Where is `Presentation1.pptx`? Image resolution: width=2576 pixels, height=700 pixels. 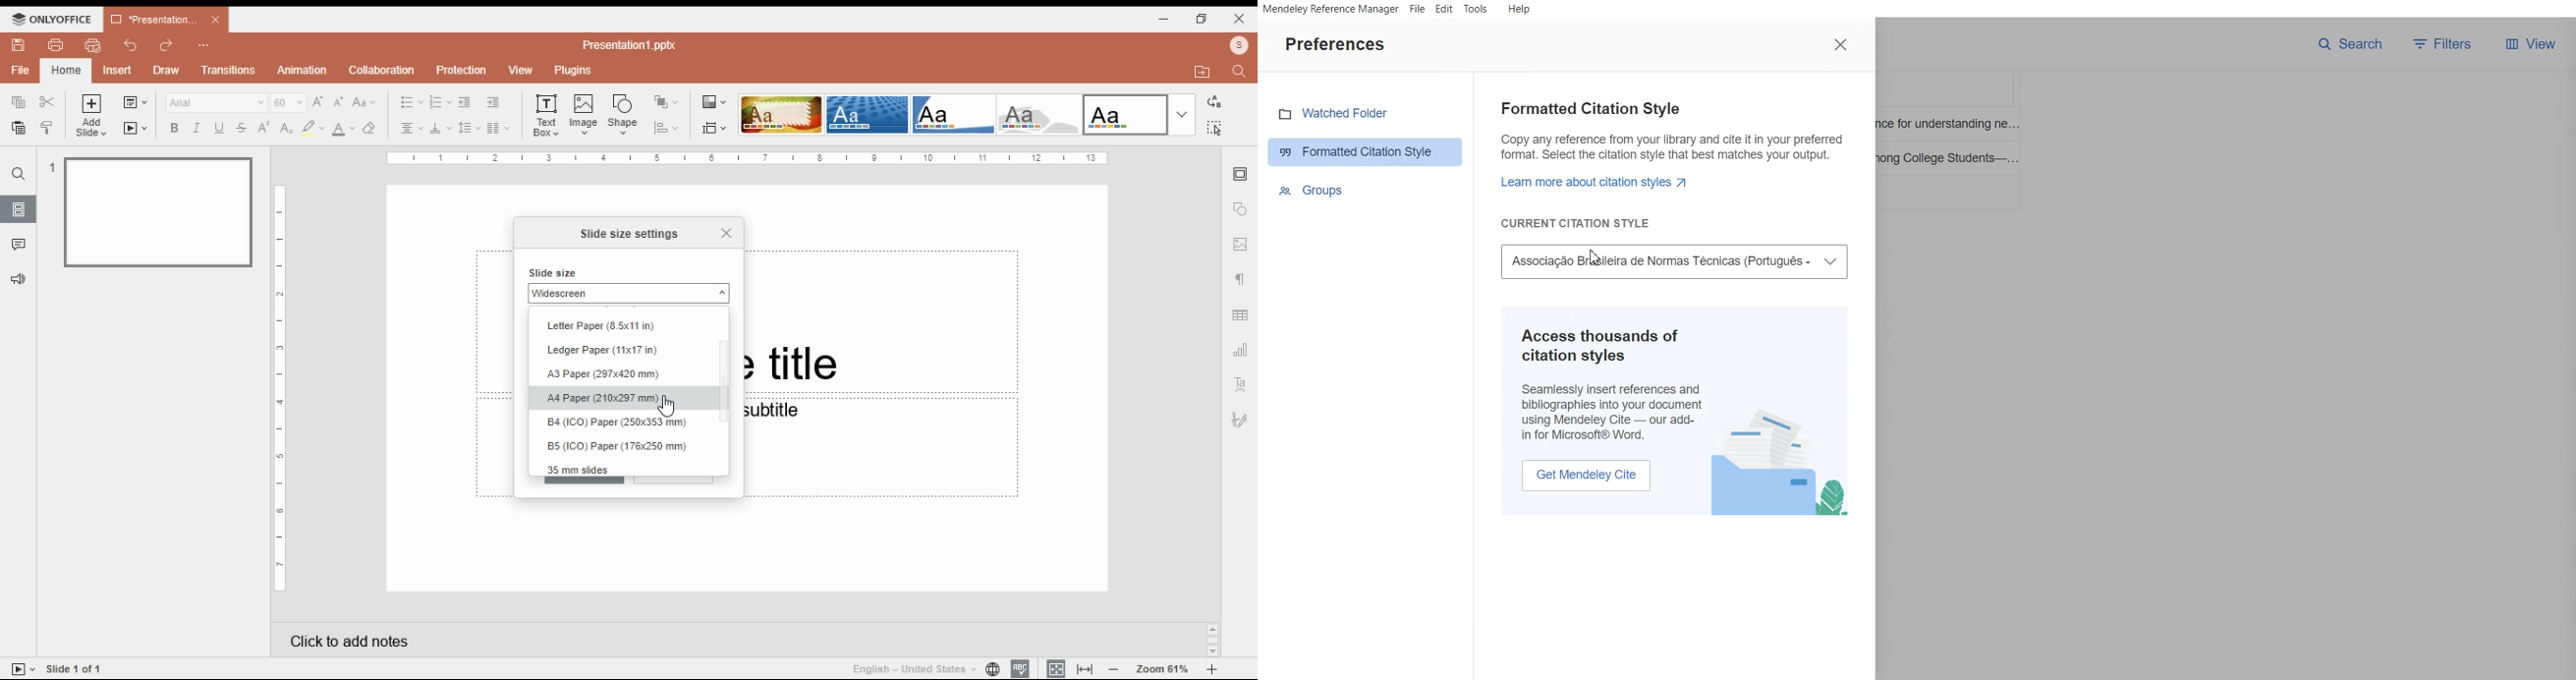 Presentation1.pptx is located at coordinates (633, 44).